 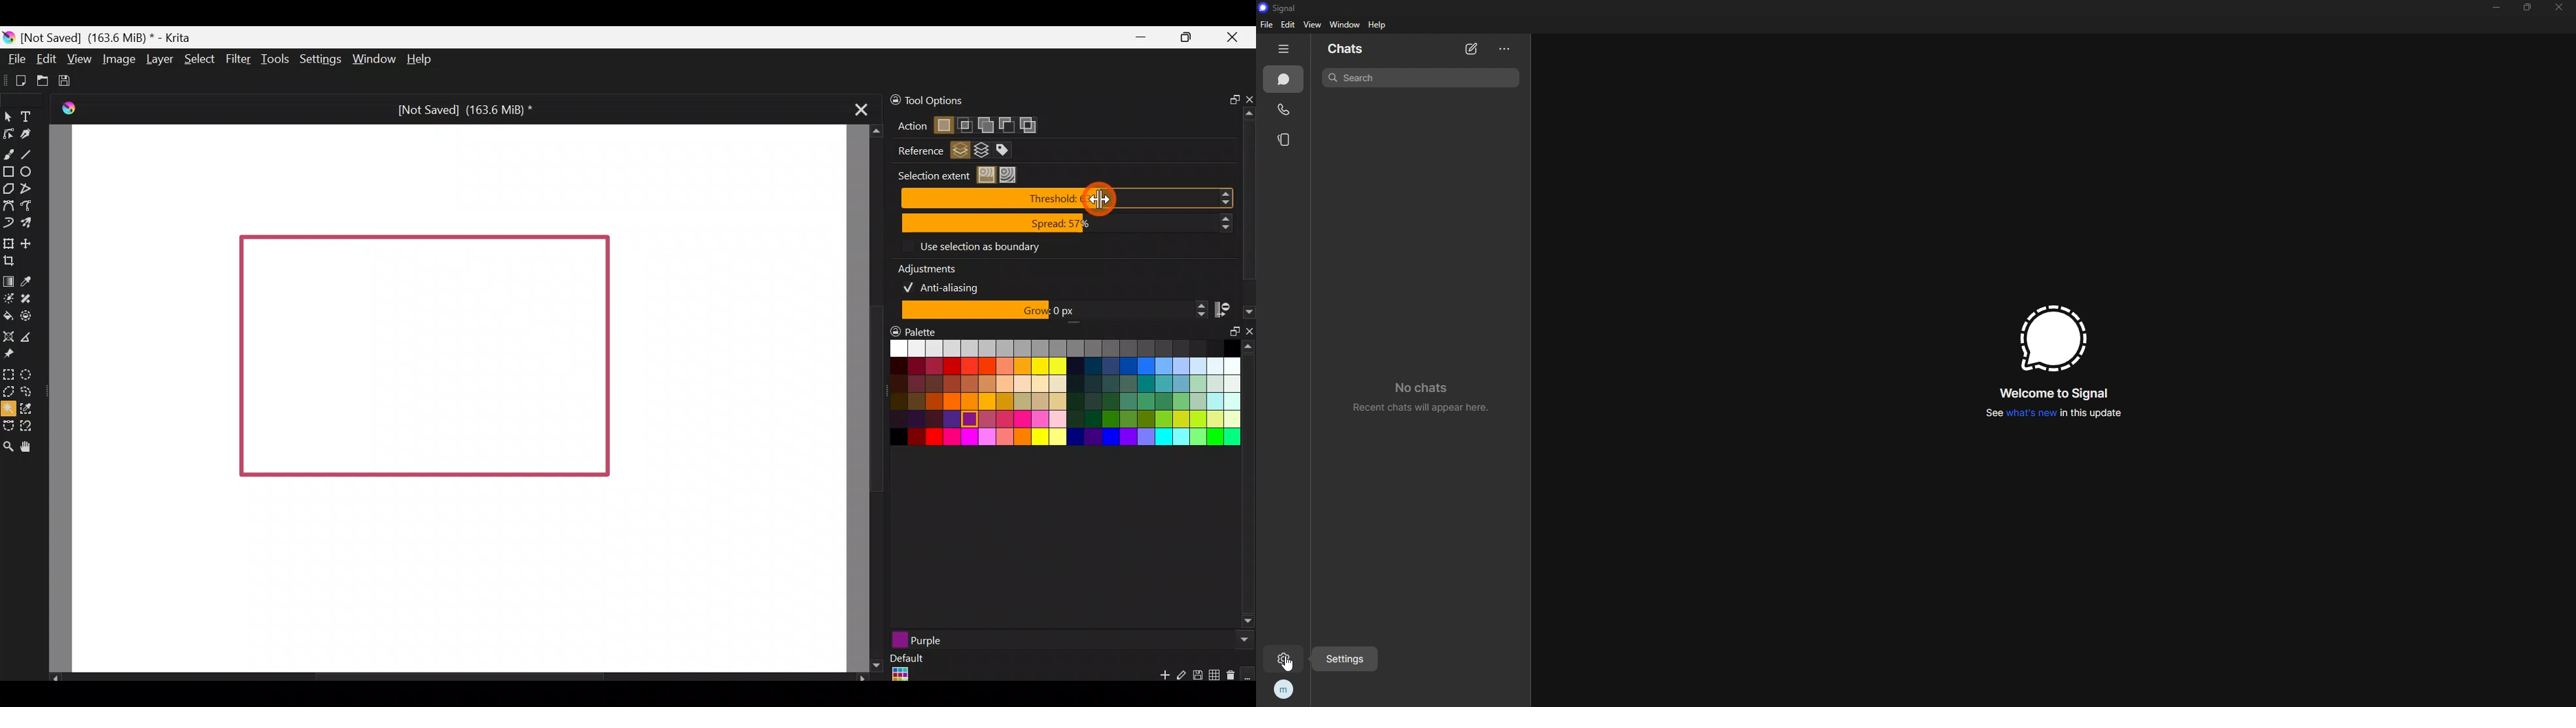 I want to click on Add a new colour swatch, so click(x=1158, y=678).